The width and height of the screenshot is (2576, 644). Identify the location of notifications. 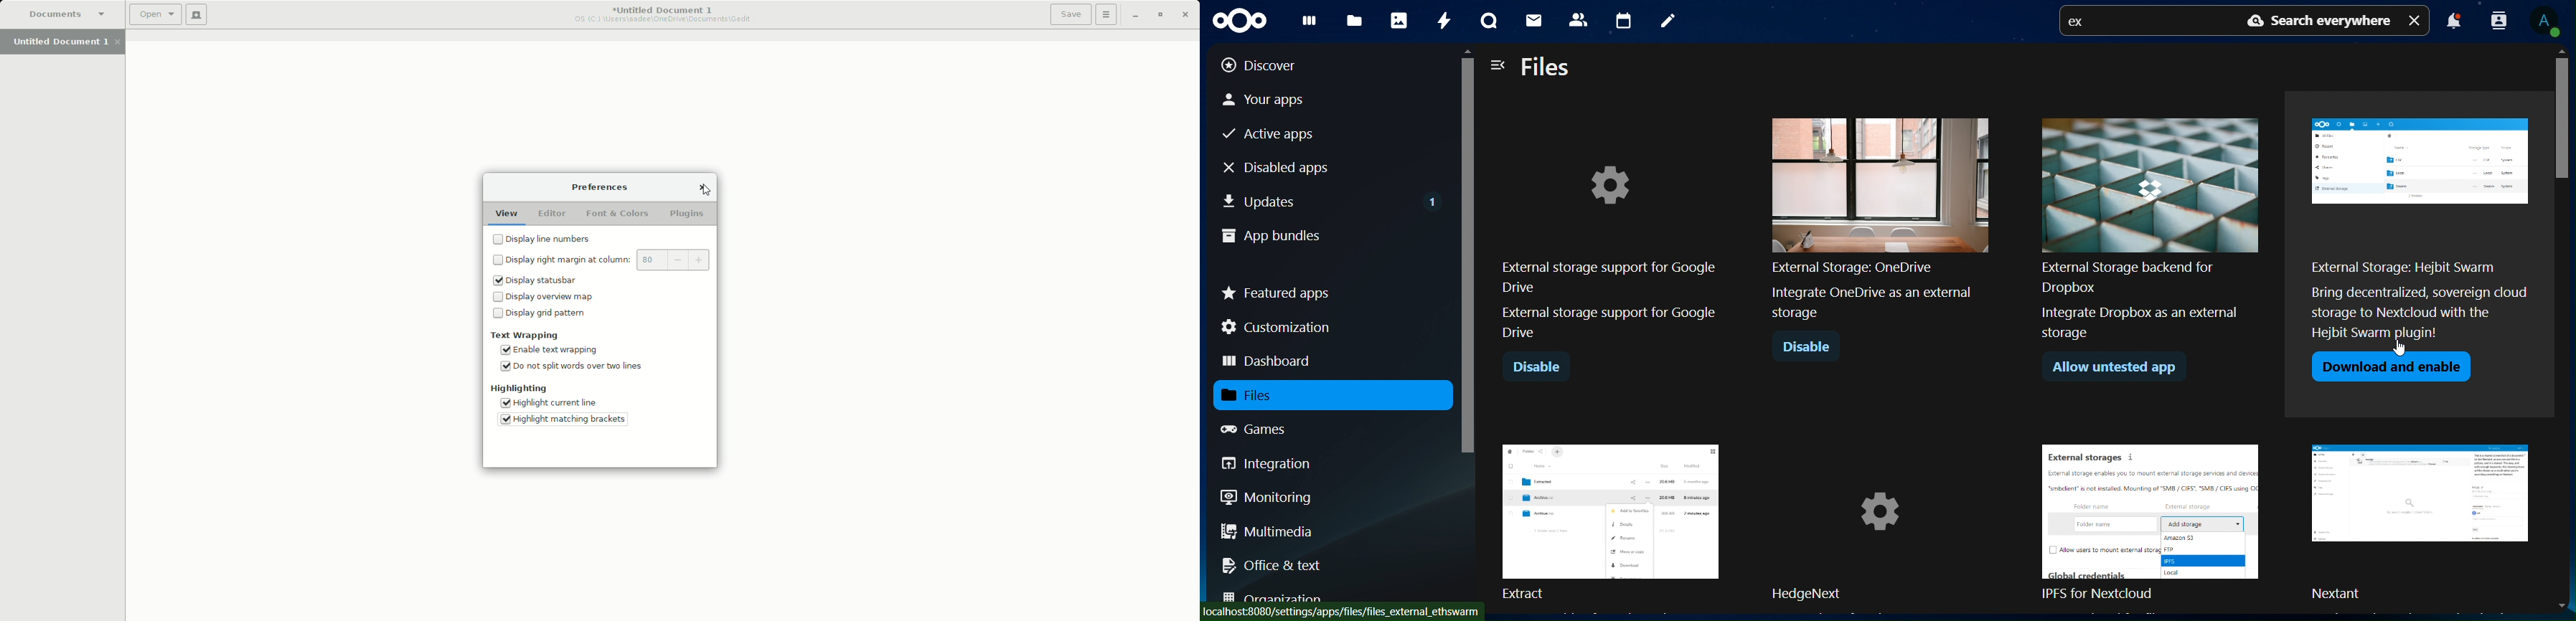
(2453, 23).